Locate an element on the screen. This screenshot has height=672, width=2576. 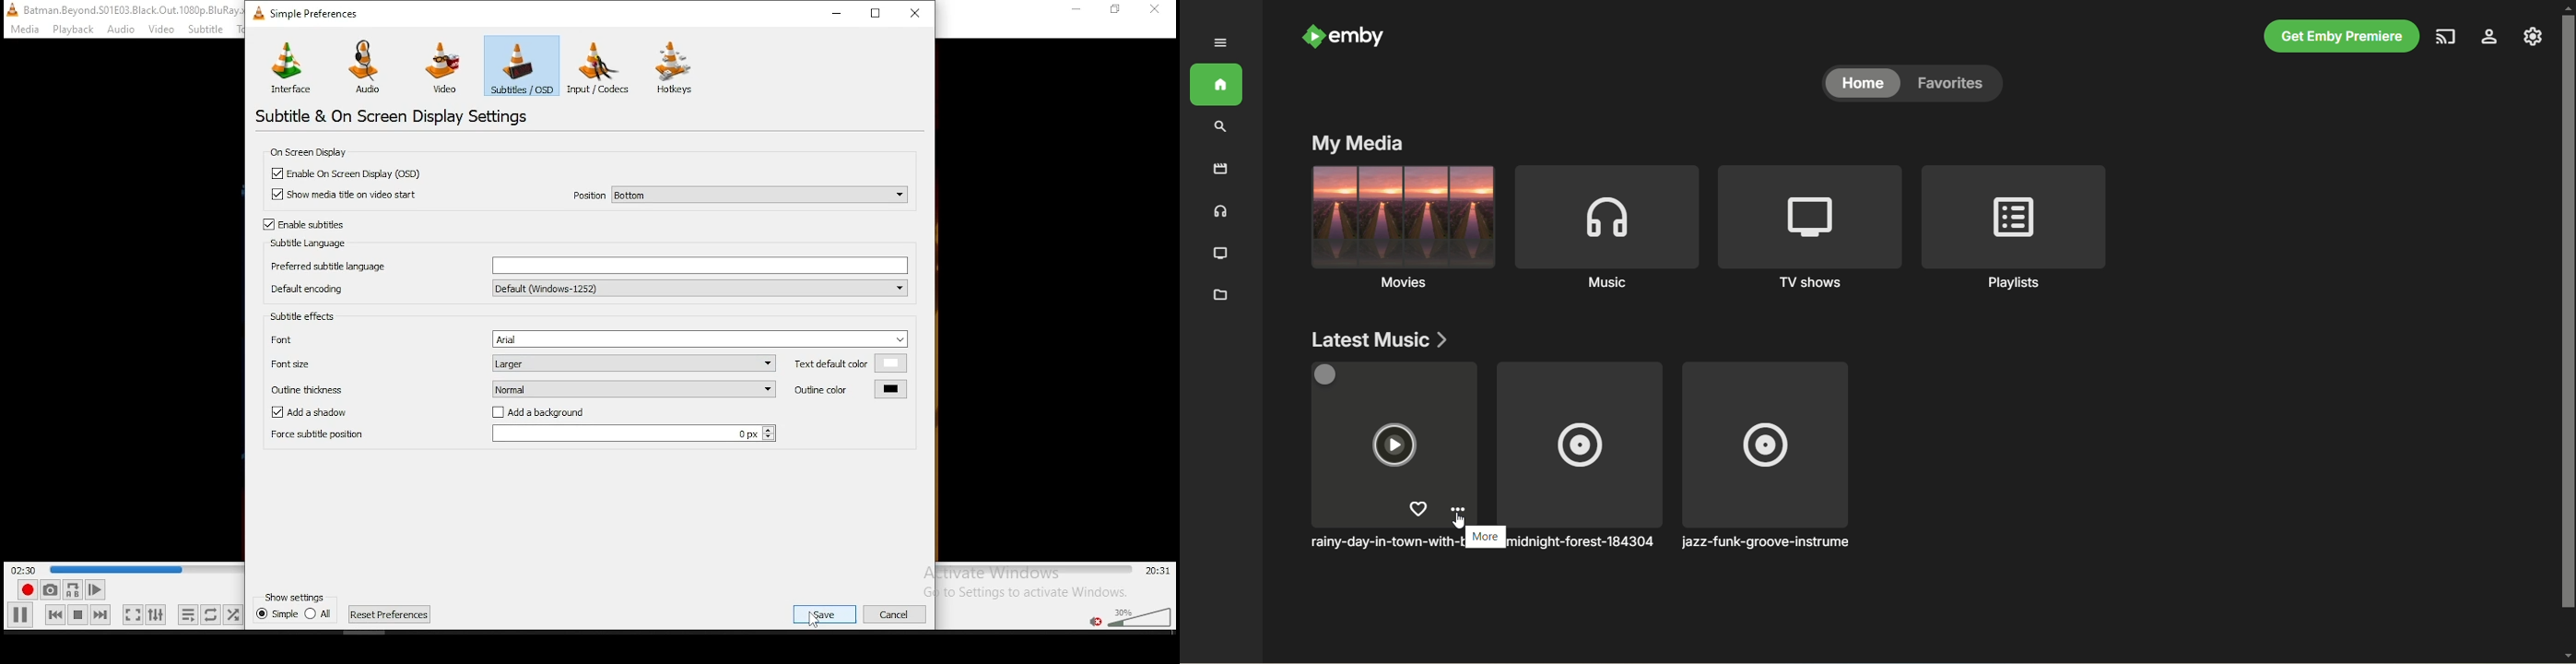
toggle playlist is located at coordinates (188, 614).